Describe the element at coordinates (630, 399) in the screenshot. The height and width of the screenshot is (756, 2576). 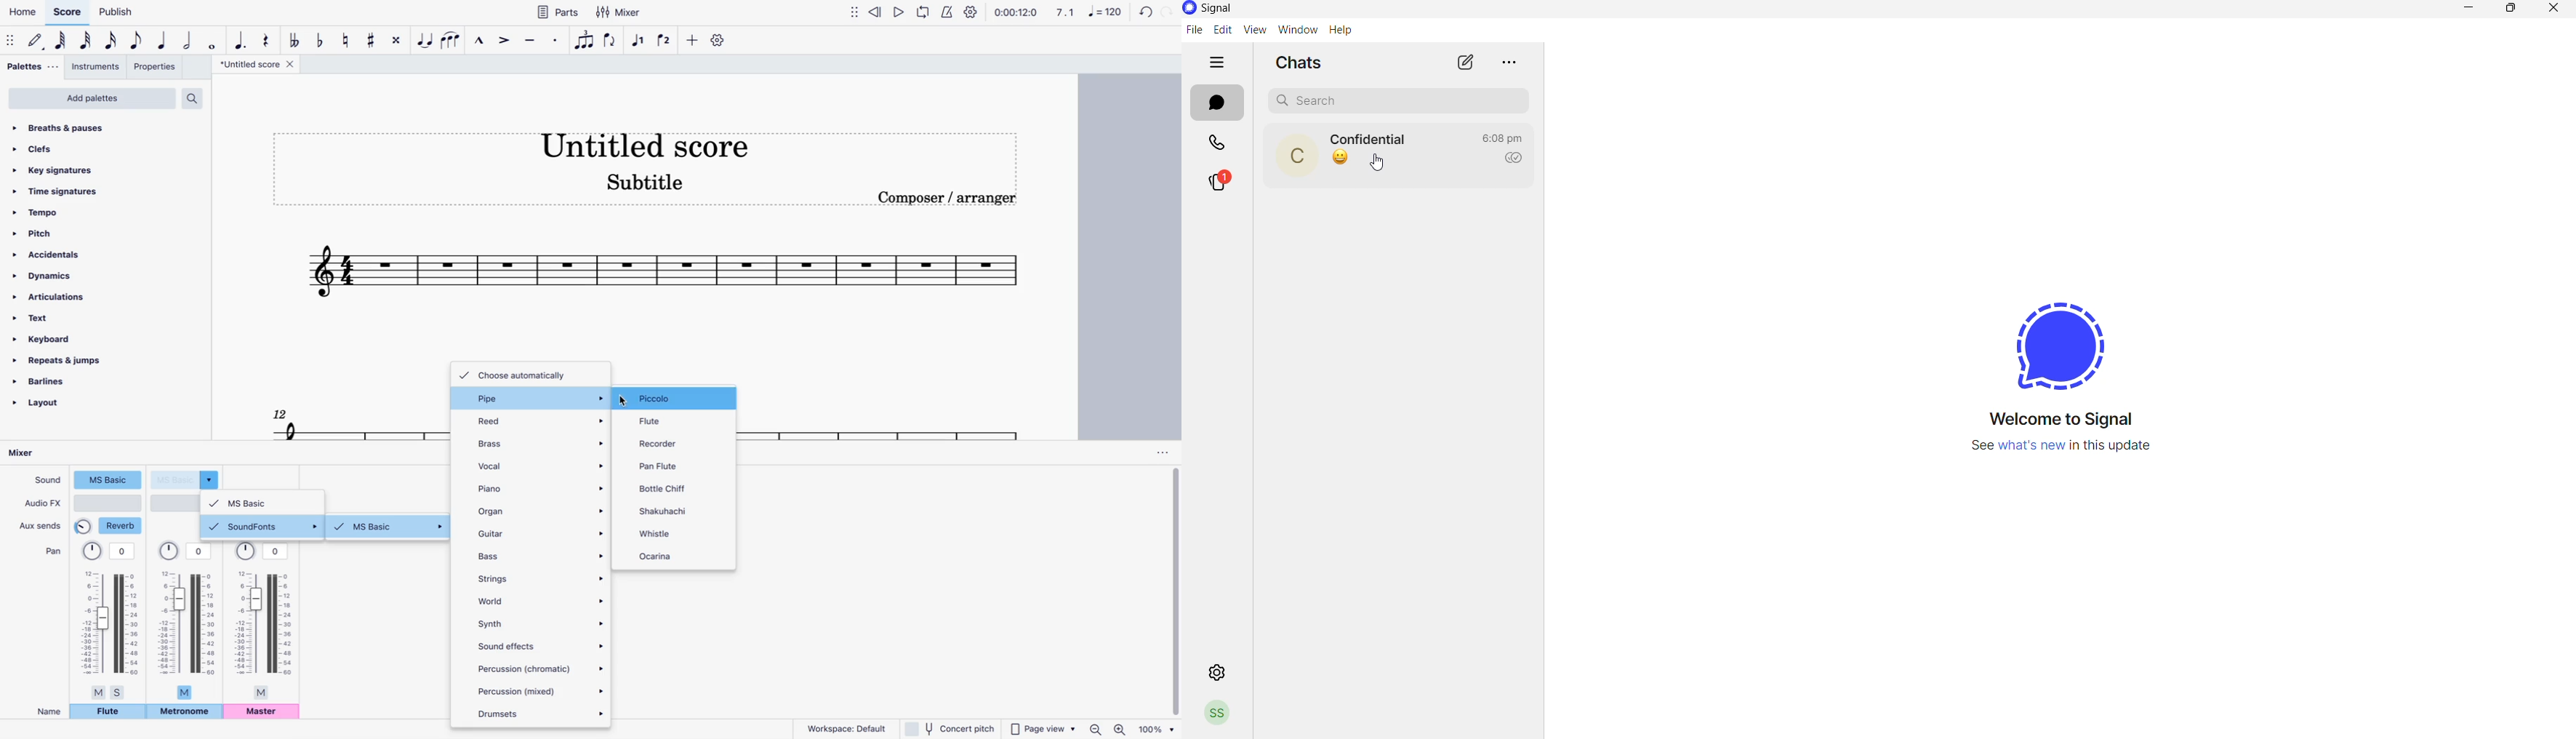
I see `cursor` at that location.